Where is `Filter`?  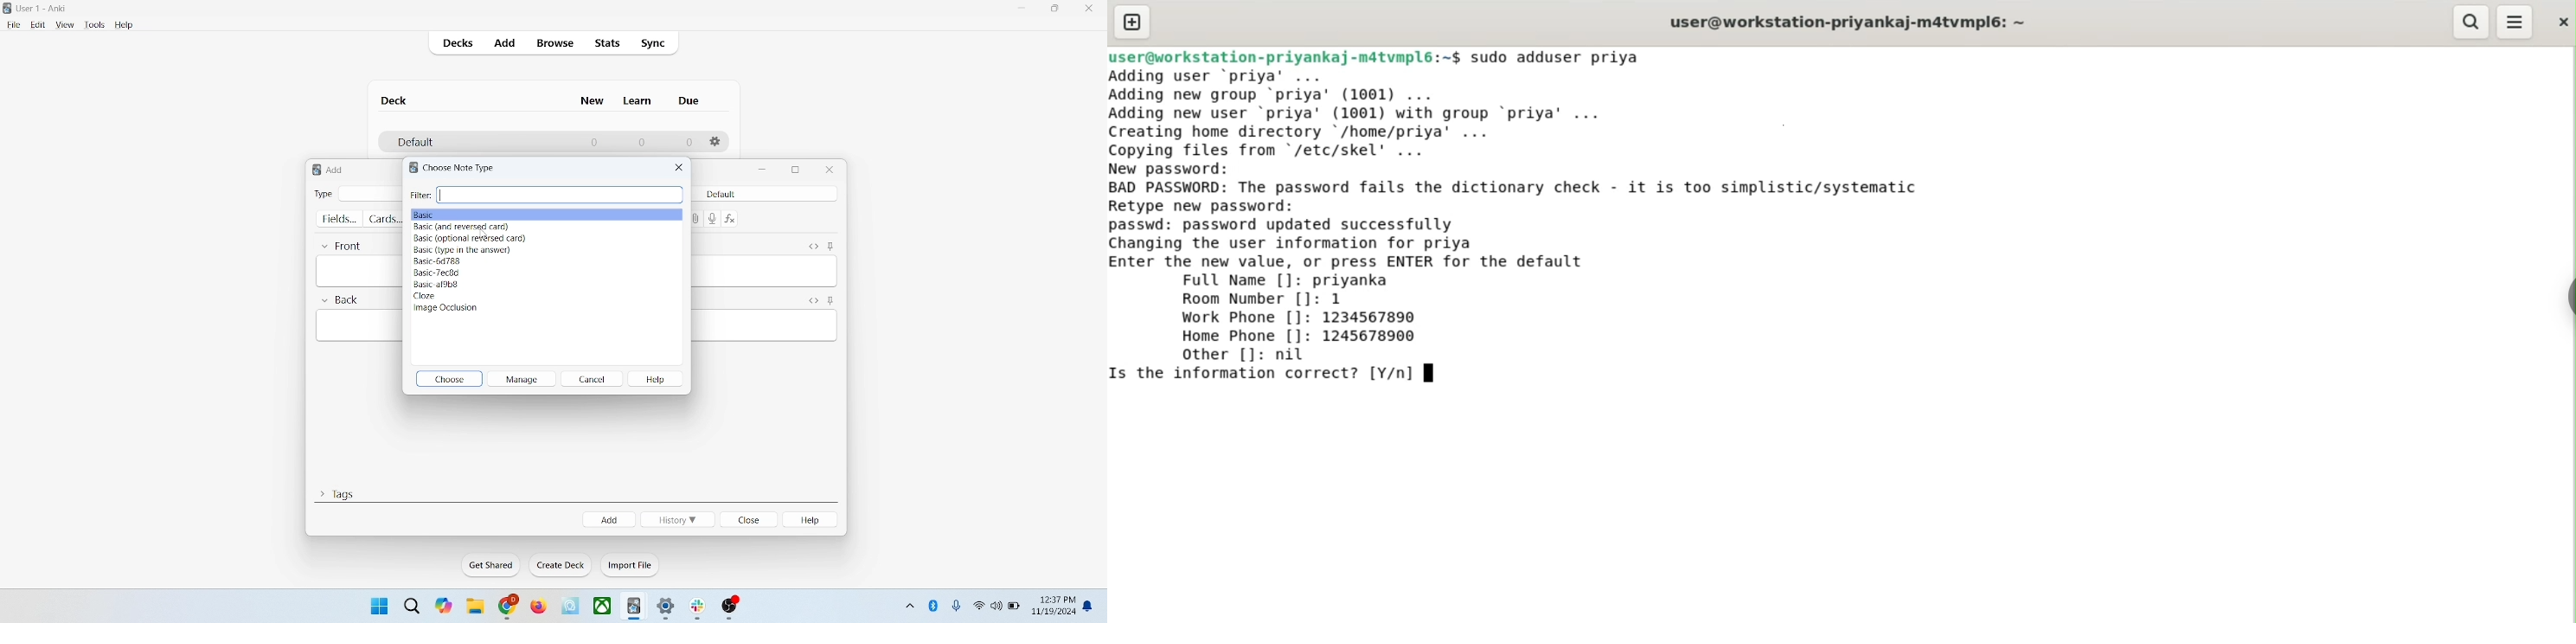 Filter is located at coordinates (548, 193).